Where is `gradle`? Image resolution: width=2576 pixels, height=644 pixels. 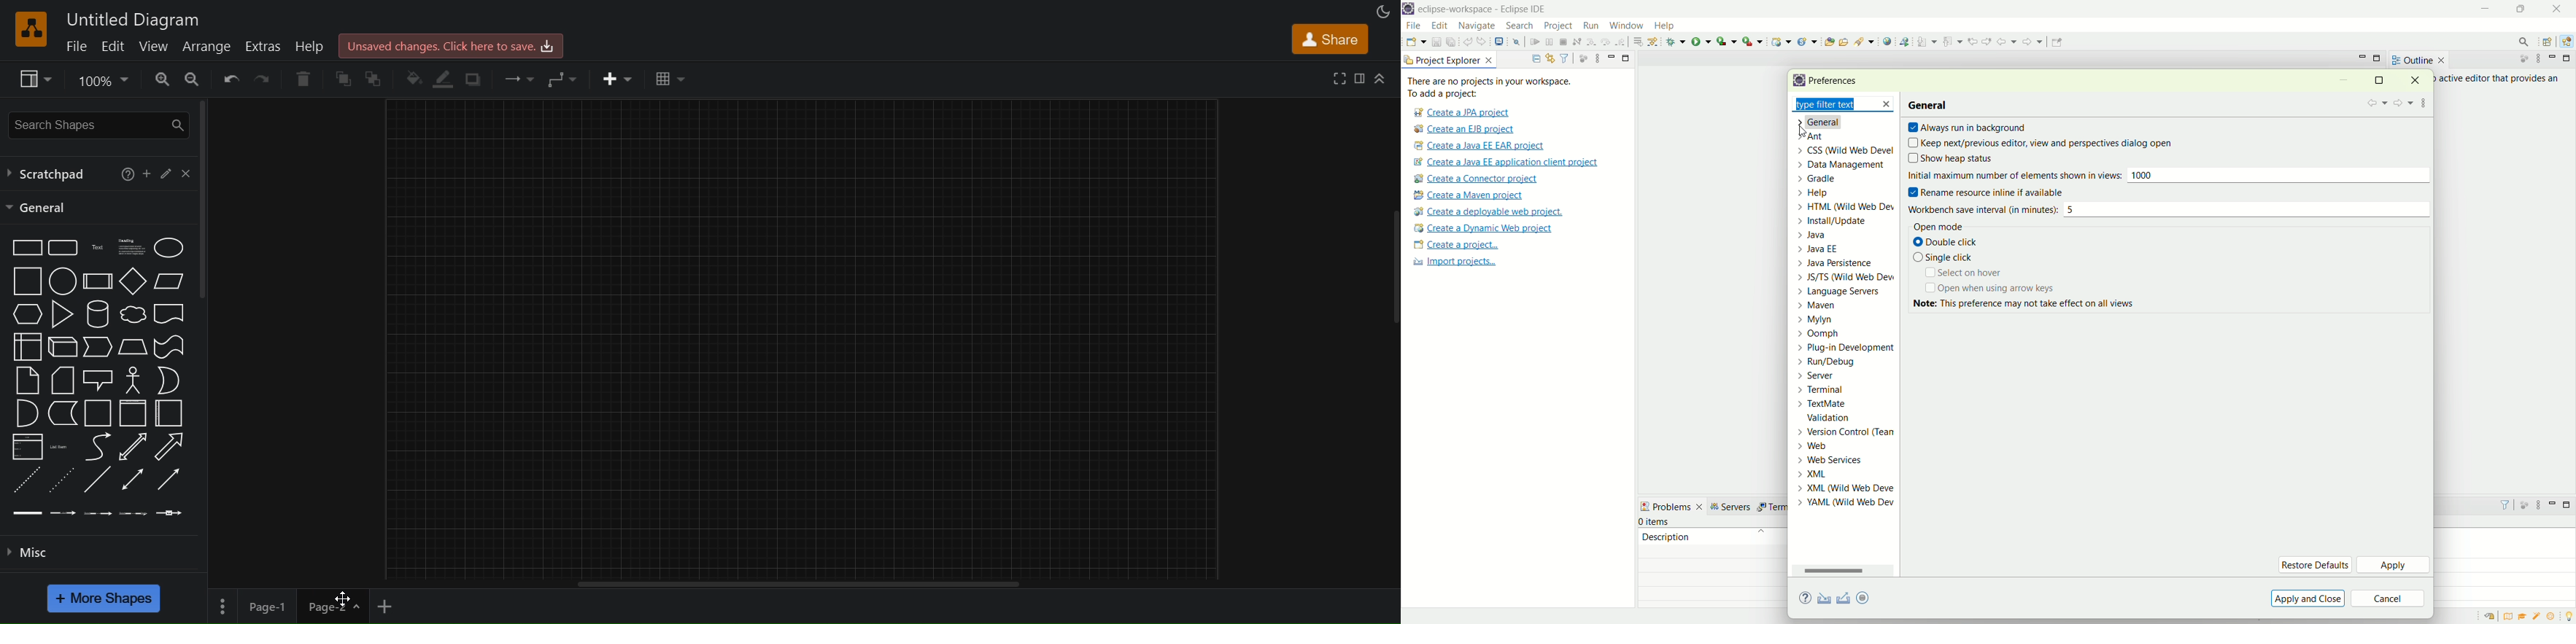
gradle is located at coordinates (1843, 179).